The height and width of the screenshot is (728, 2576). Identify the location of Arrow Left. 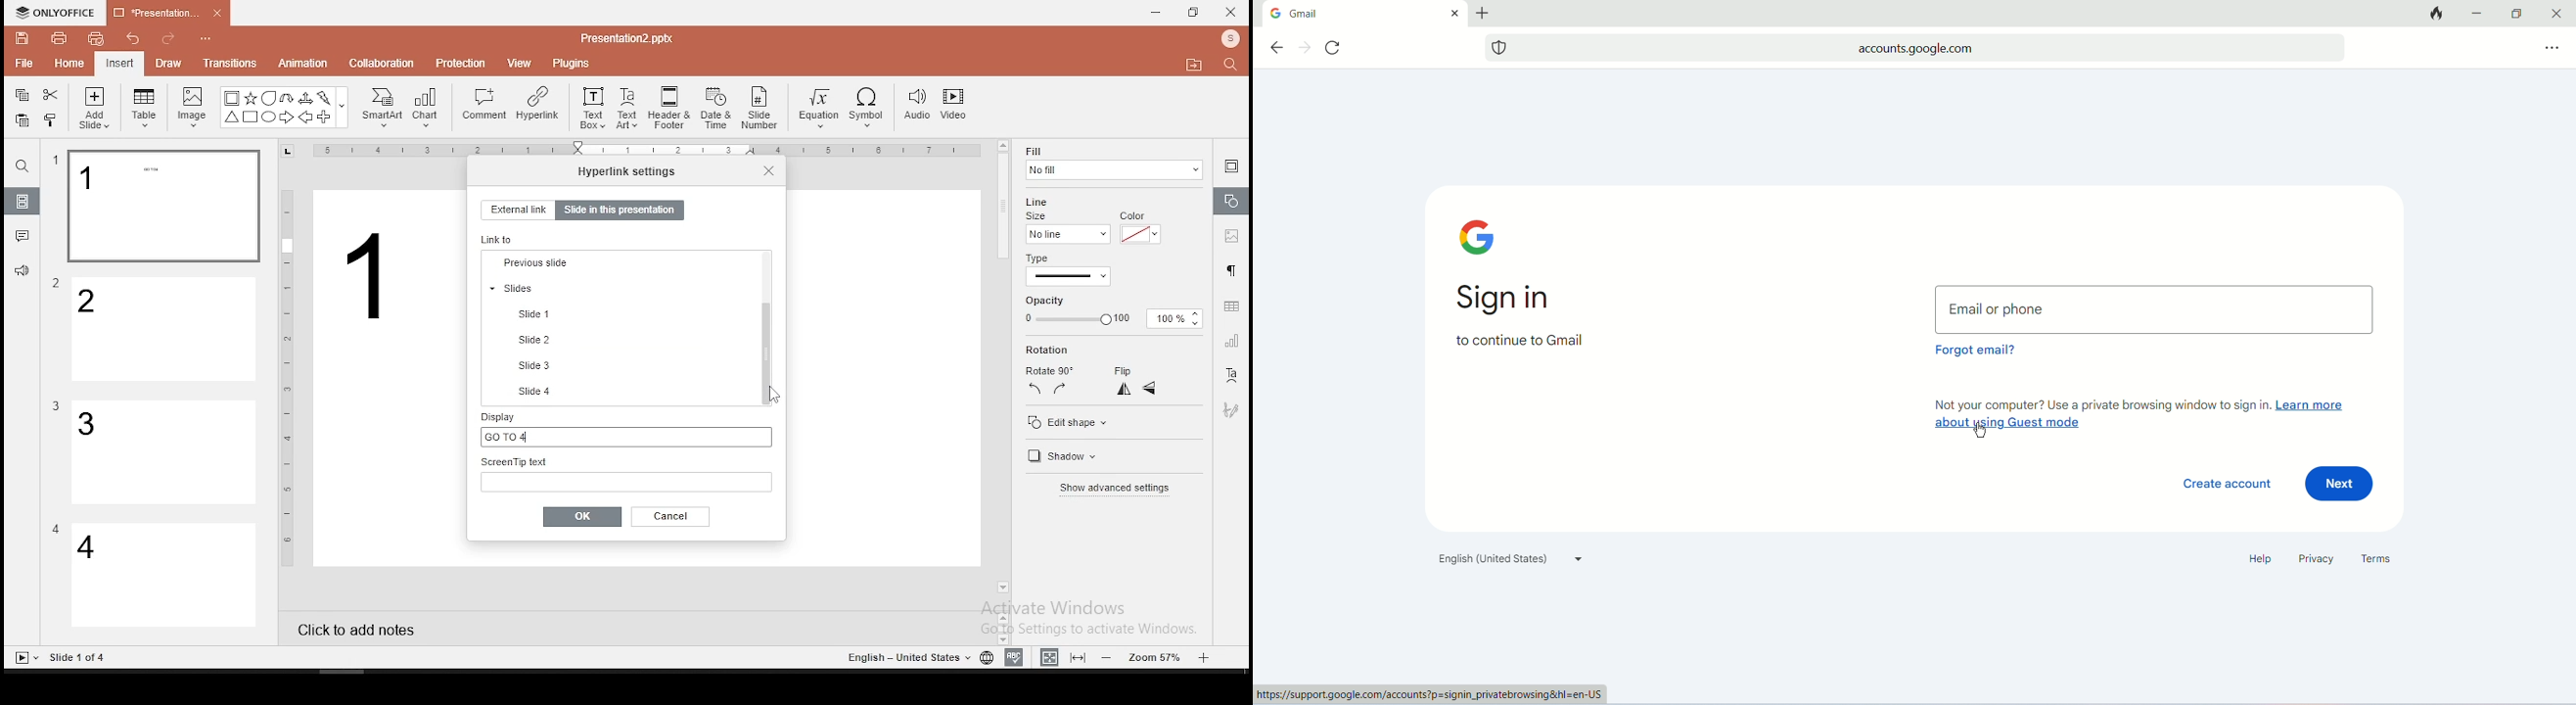
(305, 118).